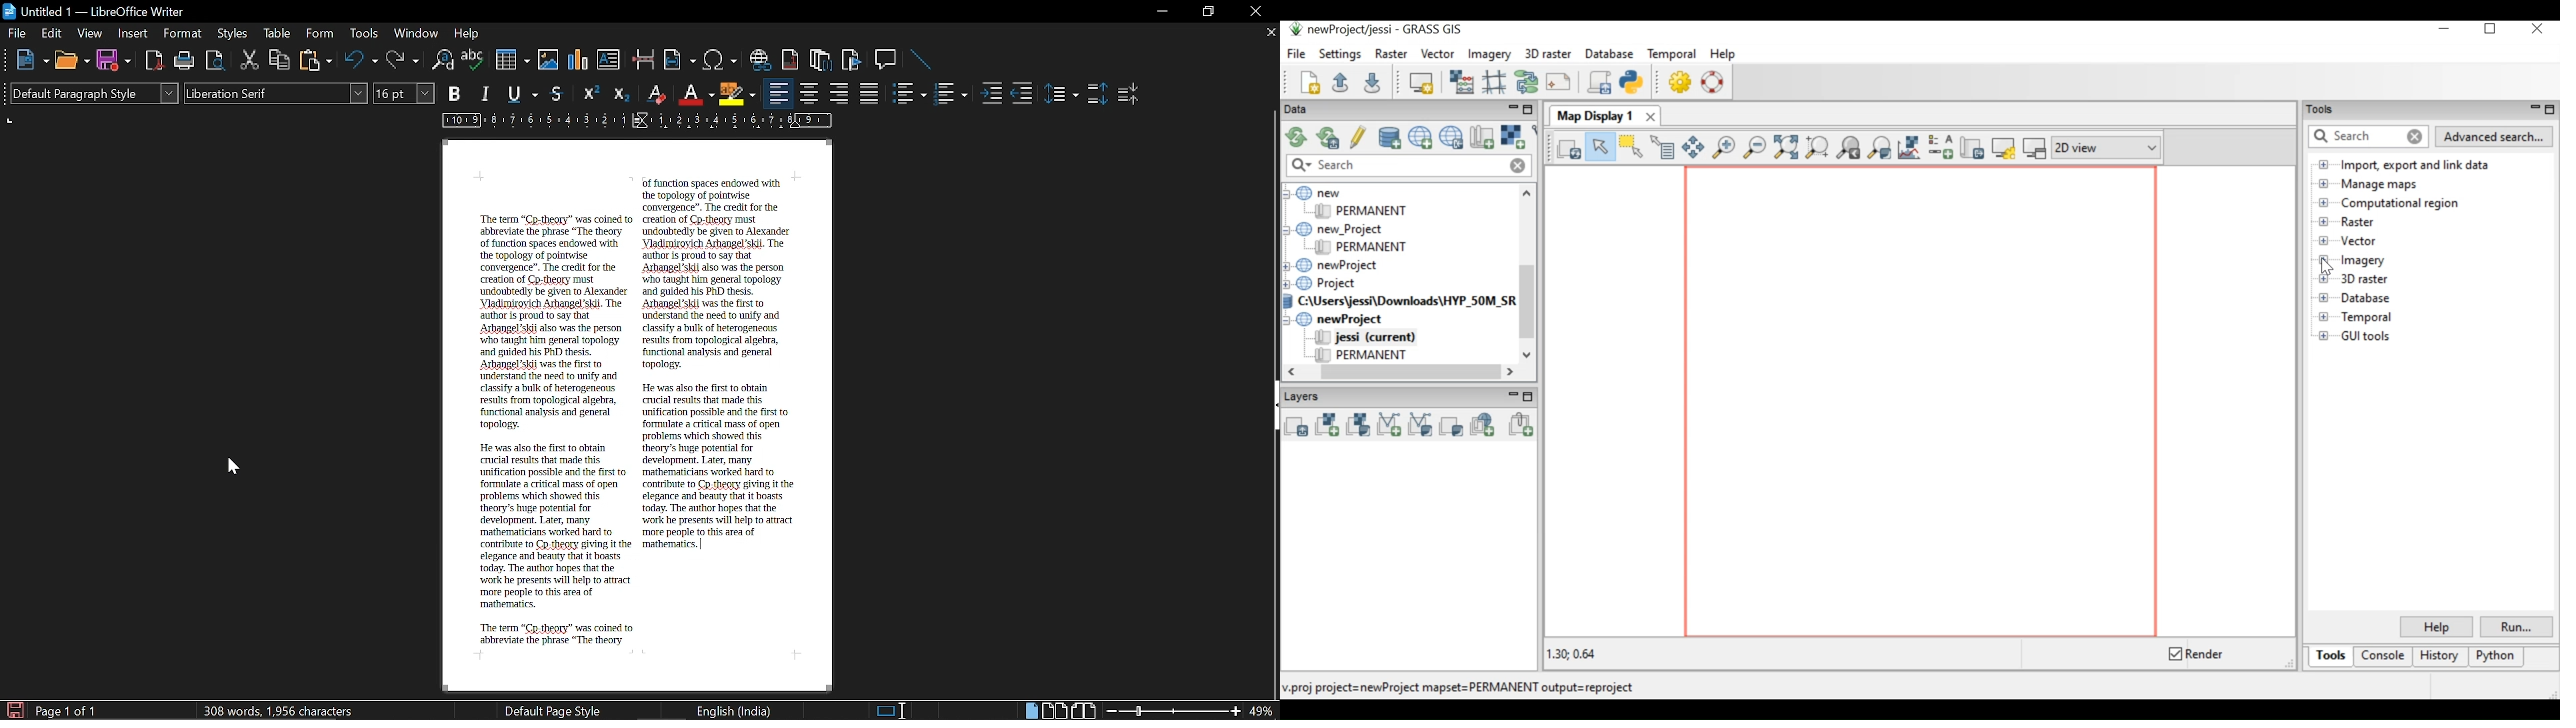 The image size is (2576, 728). I want to click on Insert link, so click(759, 60).